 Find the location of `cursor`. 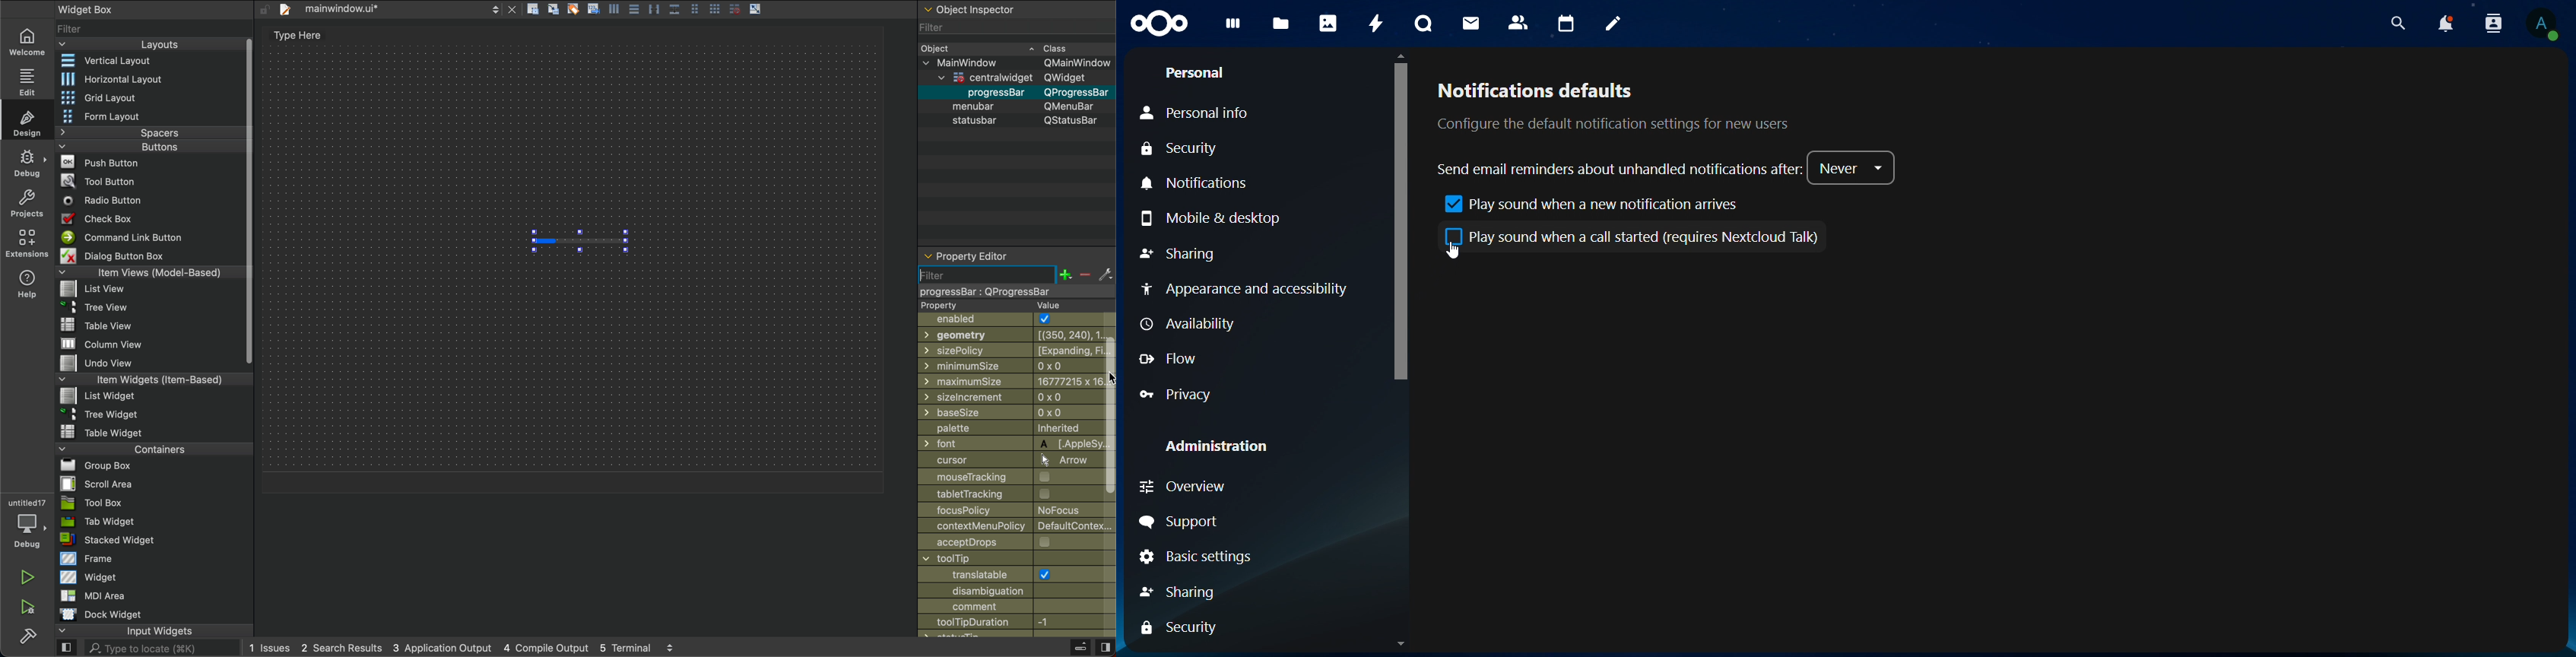

cursor is located at coordinates (1108, 377).